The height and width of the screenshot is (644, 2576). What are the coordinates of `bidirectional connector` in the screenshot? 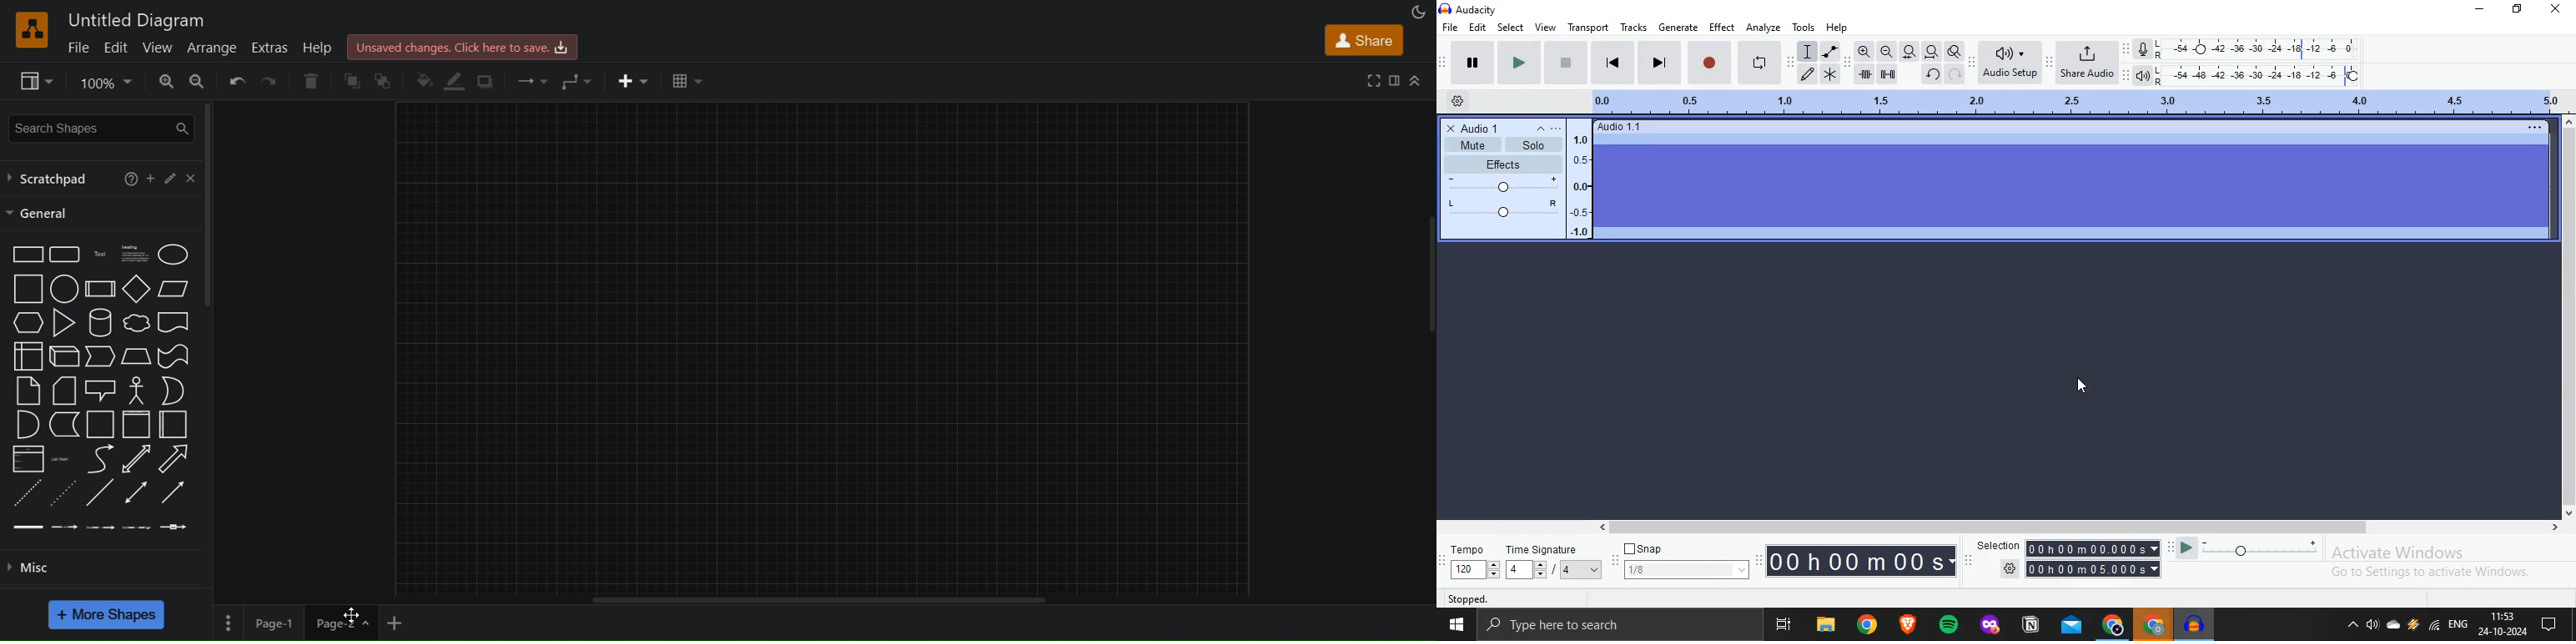 It's located at (136, 492).